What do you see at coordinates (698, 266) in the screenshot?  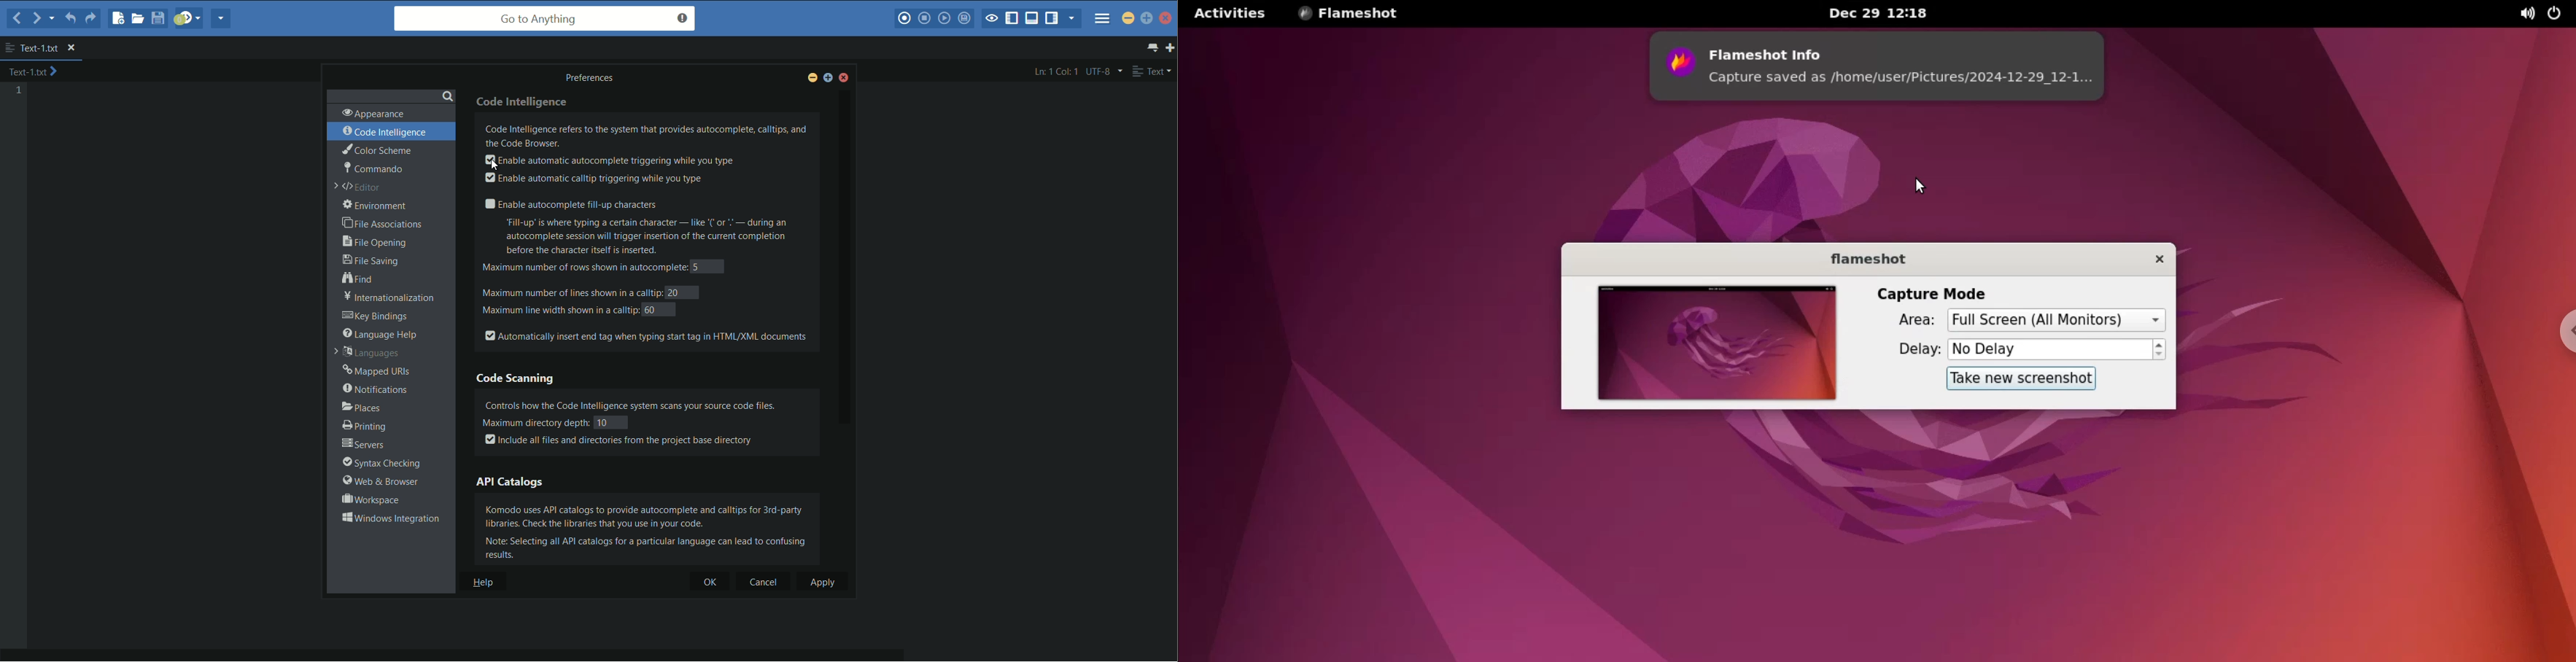 I see `5` at bounding box center [698, 266].